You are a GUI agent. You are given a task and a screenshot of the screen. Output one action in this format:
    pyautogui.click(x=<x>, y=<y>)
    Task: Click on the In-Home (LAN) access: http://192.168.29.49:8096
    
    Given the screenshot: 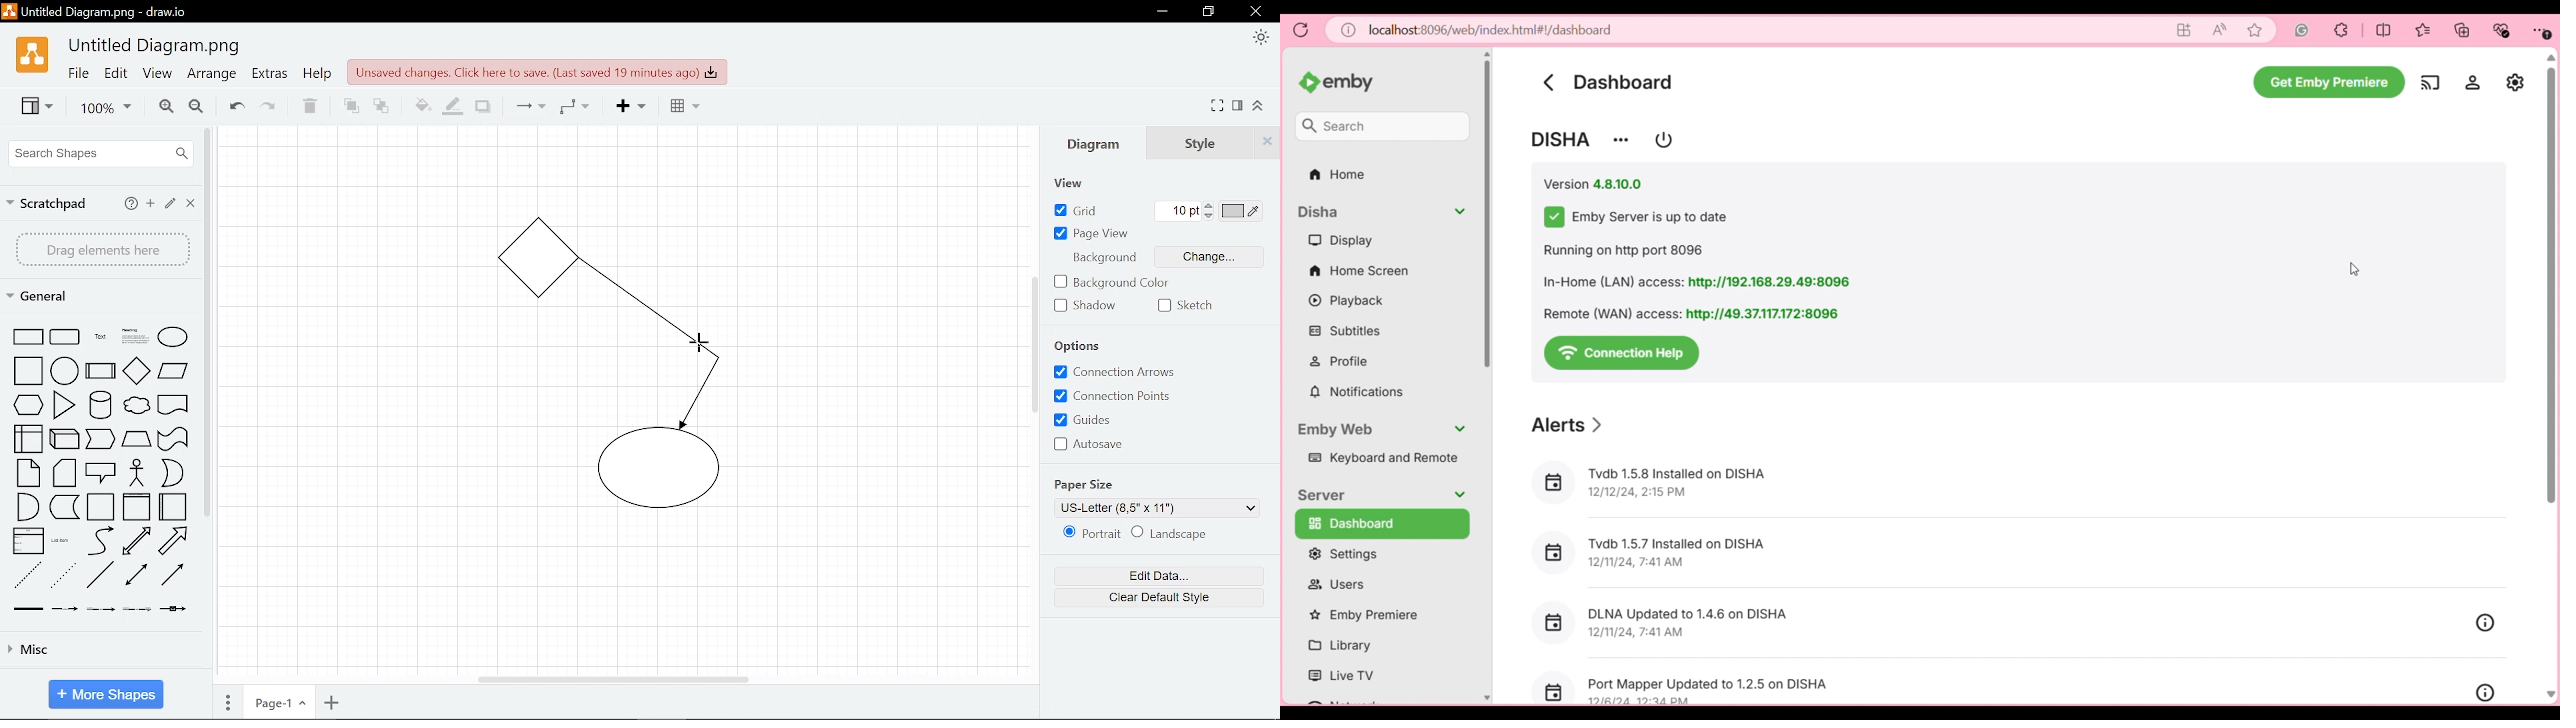 What is the action you would take?
    pyautogui.click(x=1699, y=282)
    